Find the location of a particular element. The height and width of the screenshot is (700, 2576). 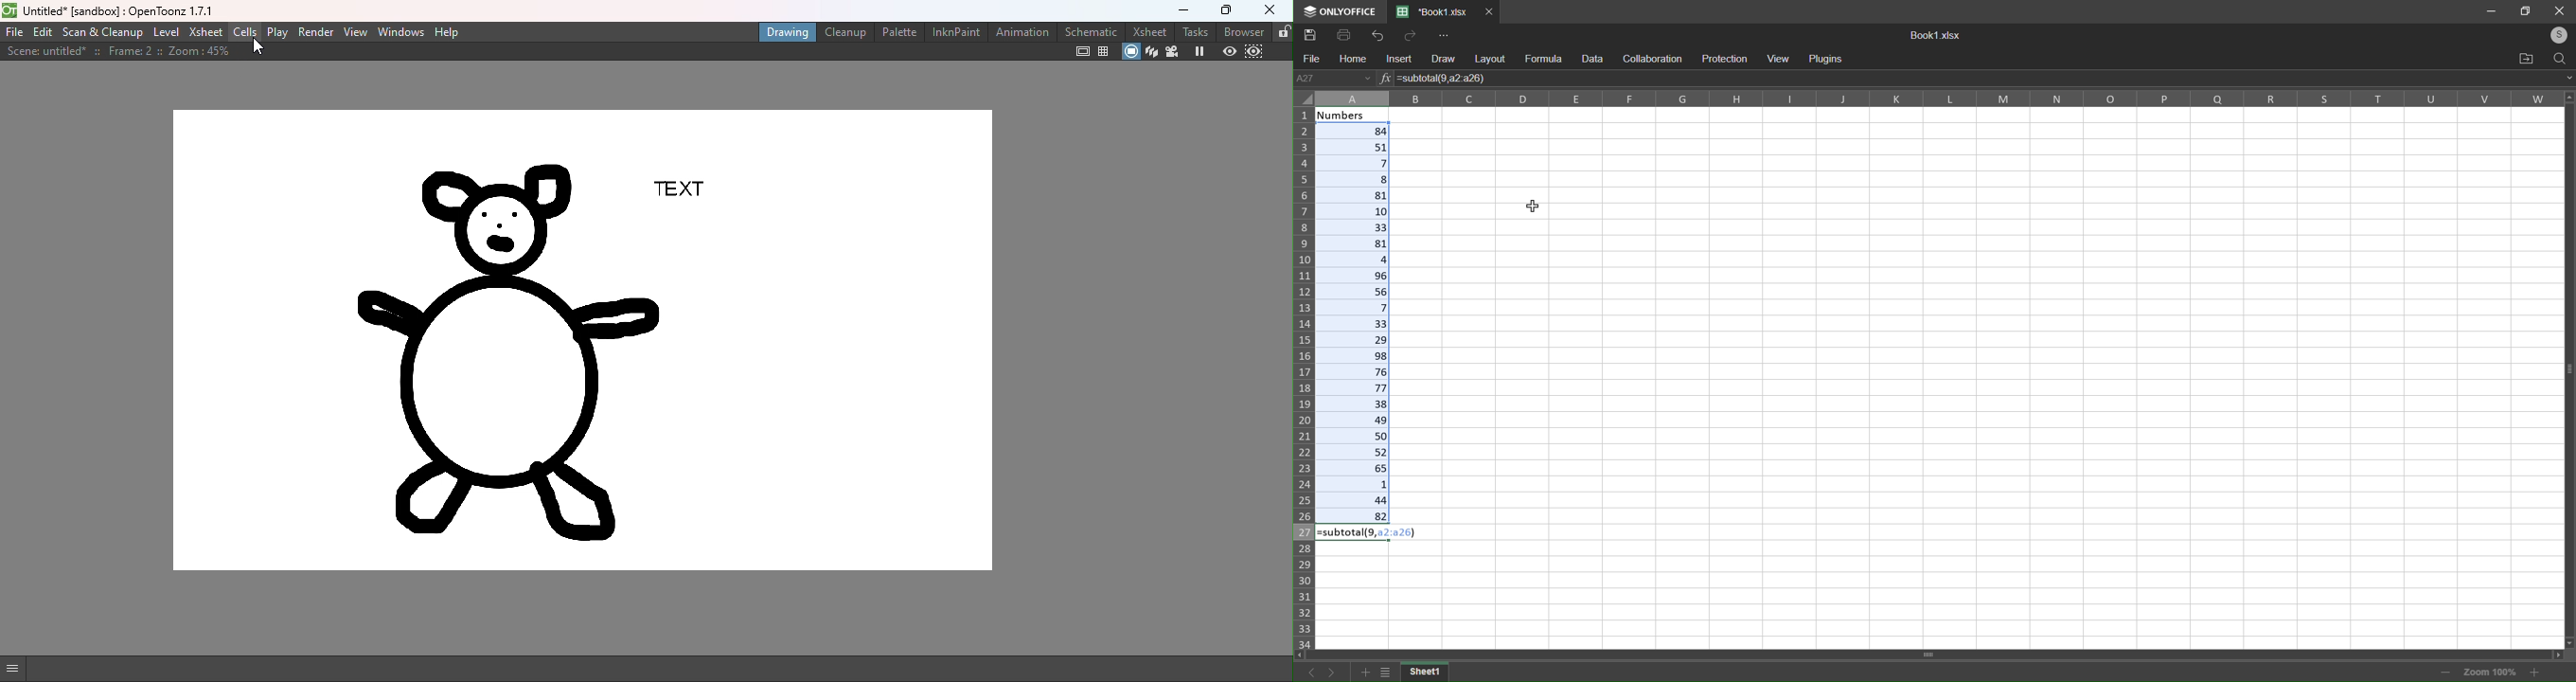

move right is located at coordinates (2564, 657).